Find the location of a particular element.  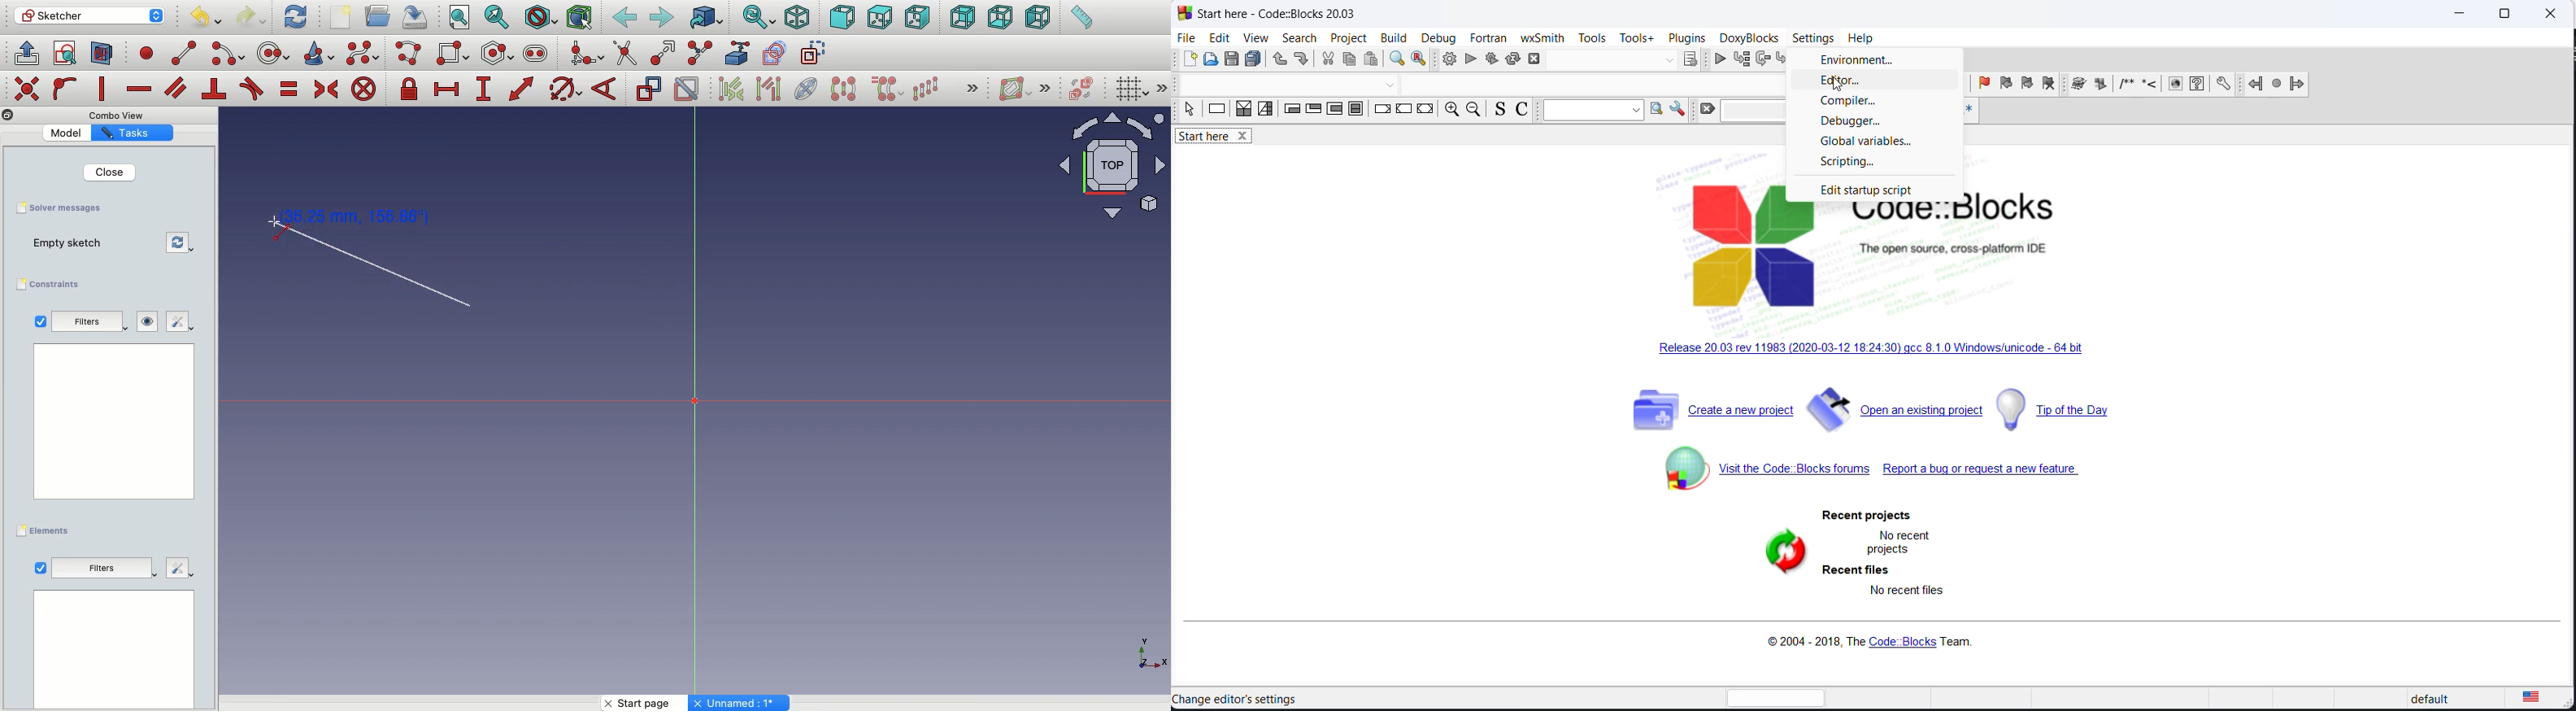

Constrain symmetrical is located at coordinates (326, 89).